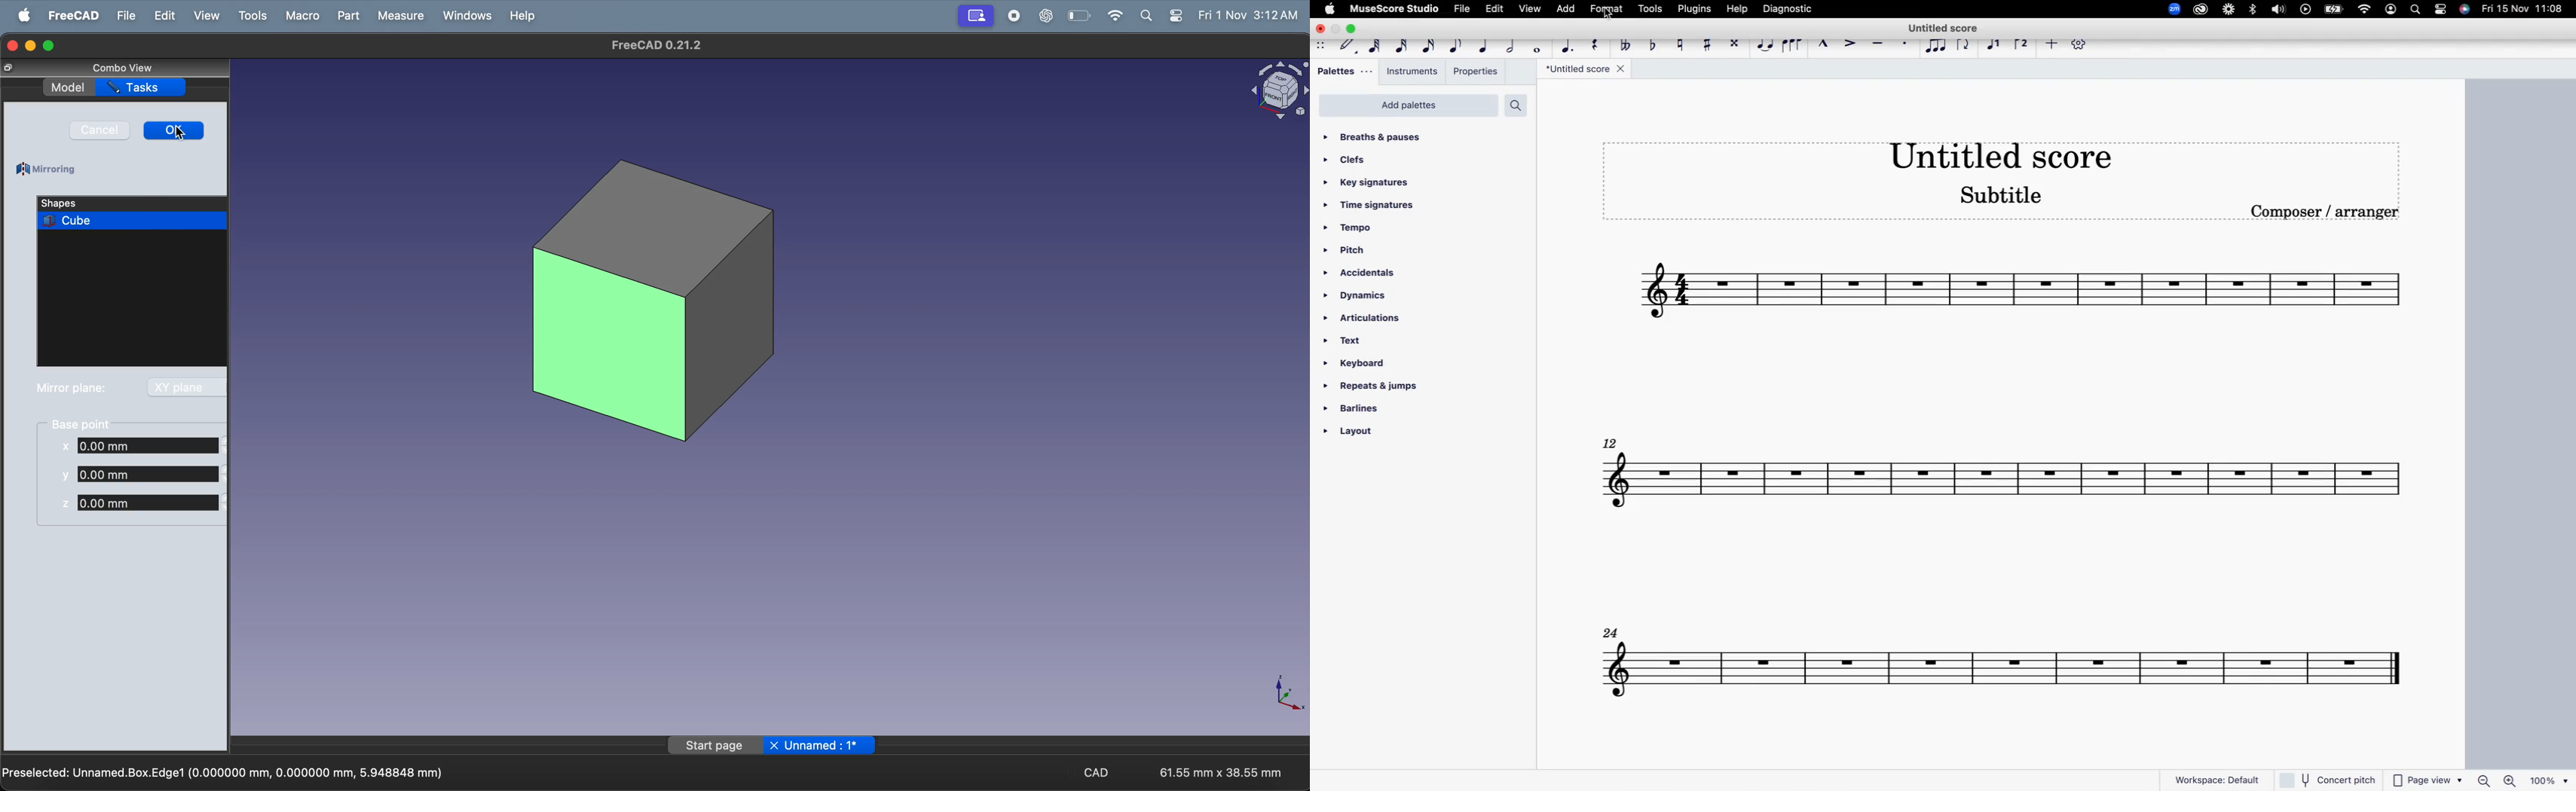  What do you see at coordinates (2391, 15) in the screenshot?
I see `profile` at bounding box center [2391, 15].